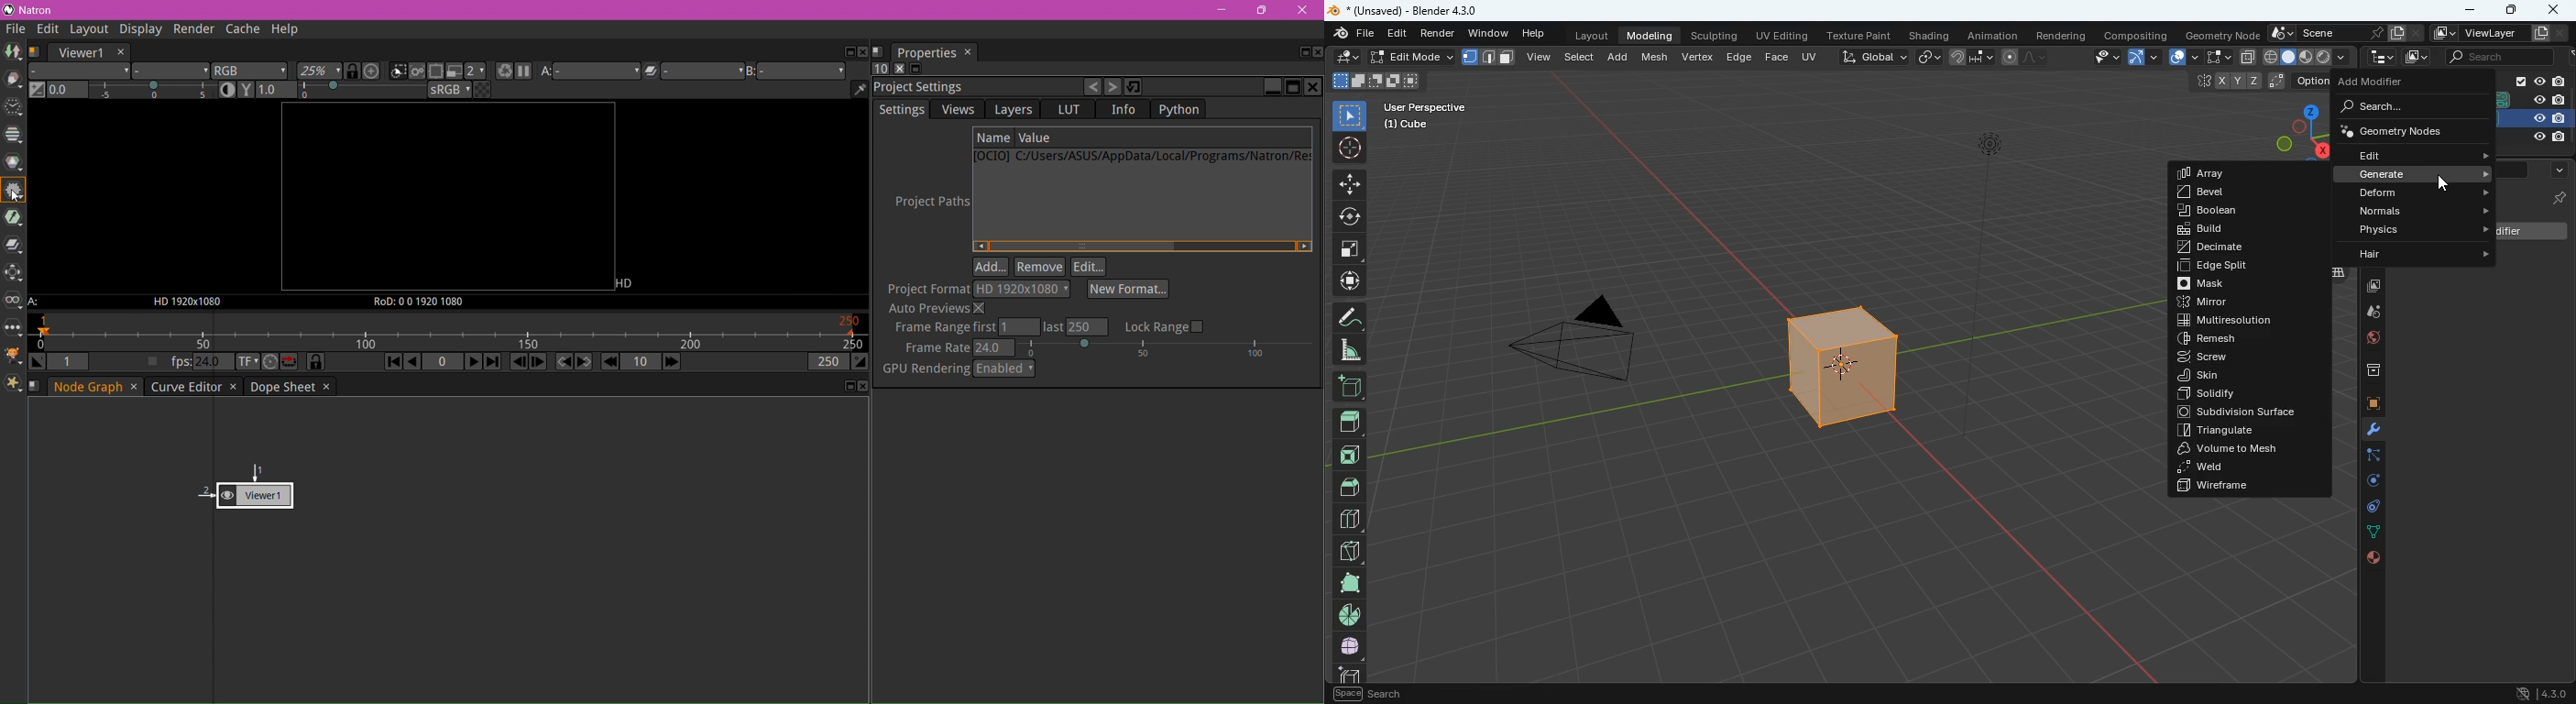  I want to click on compositing, so click(2134, 36).